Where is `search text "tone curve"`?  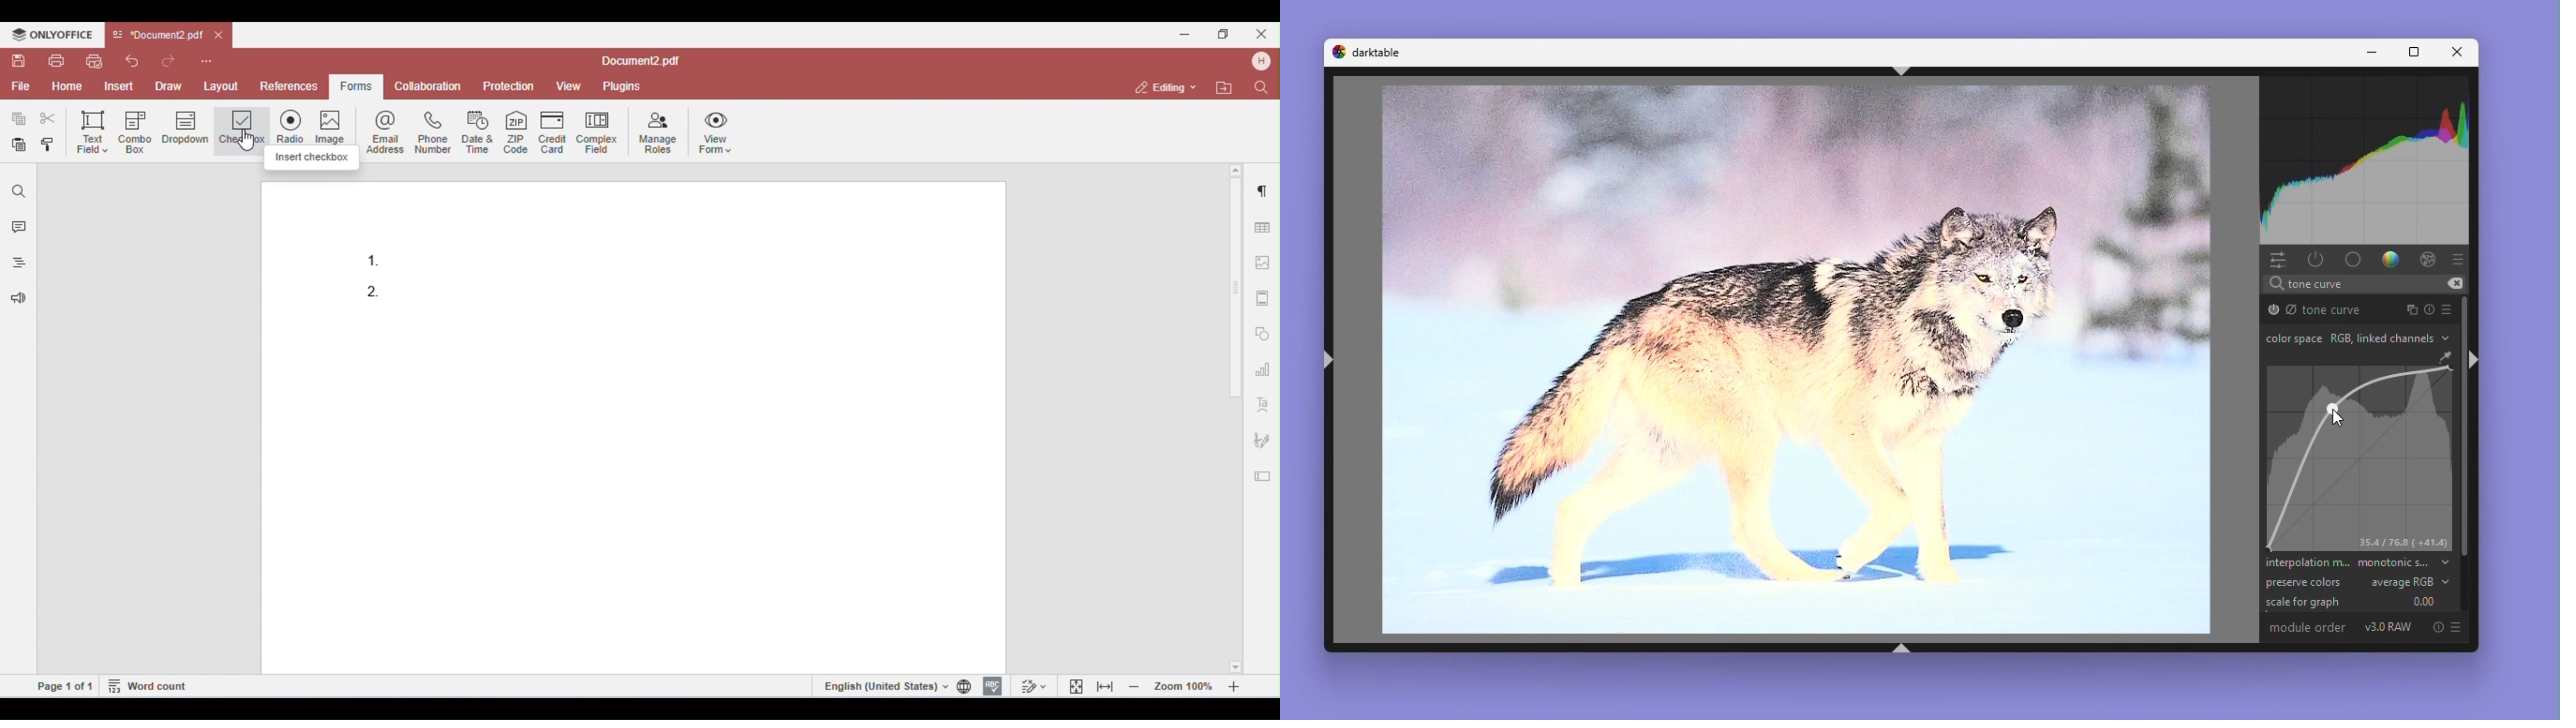 search text "tone curve" is located at coordinates (2362, 284).